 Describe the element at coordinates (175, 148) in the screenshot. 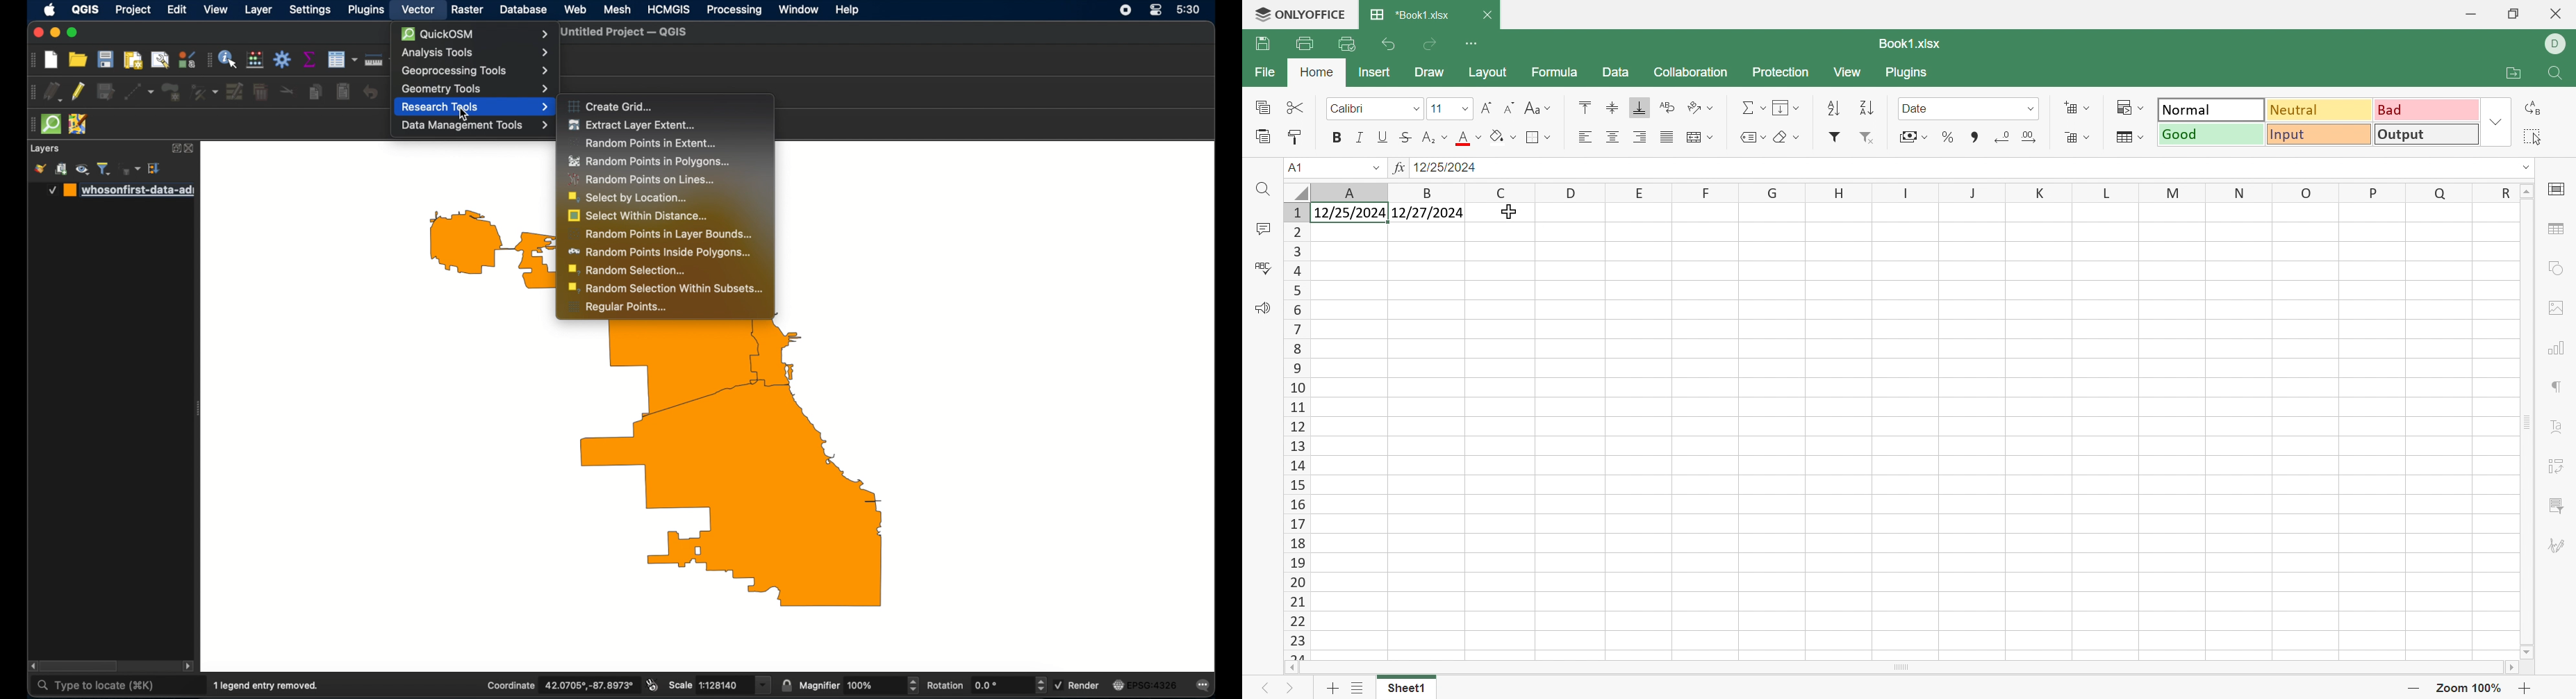

I see `expand` at that location.